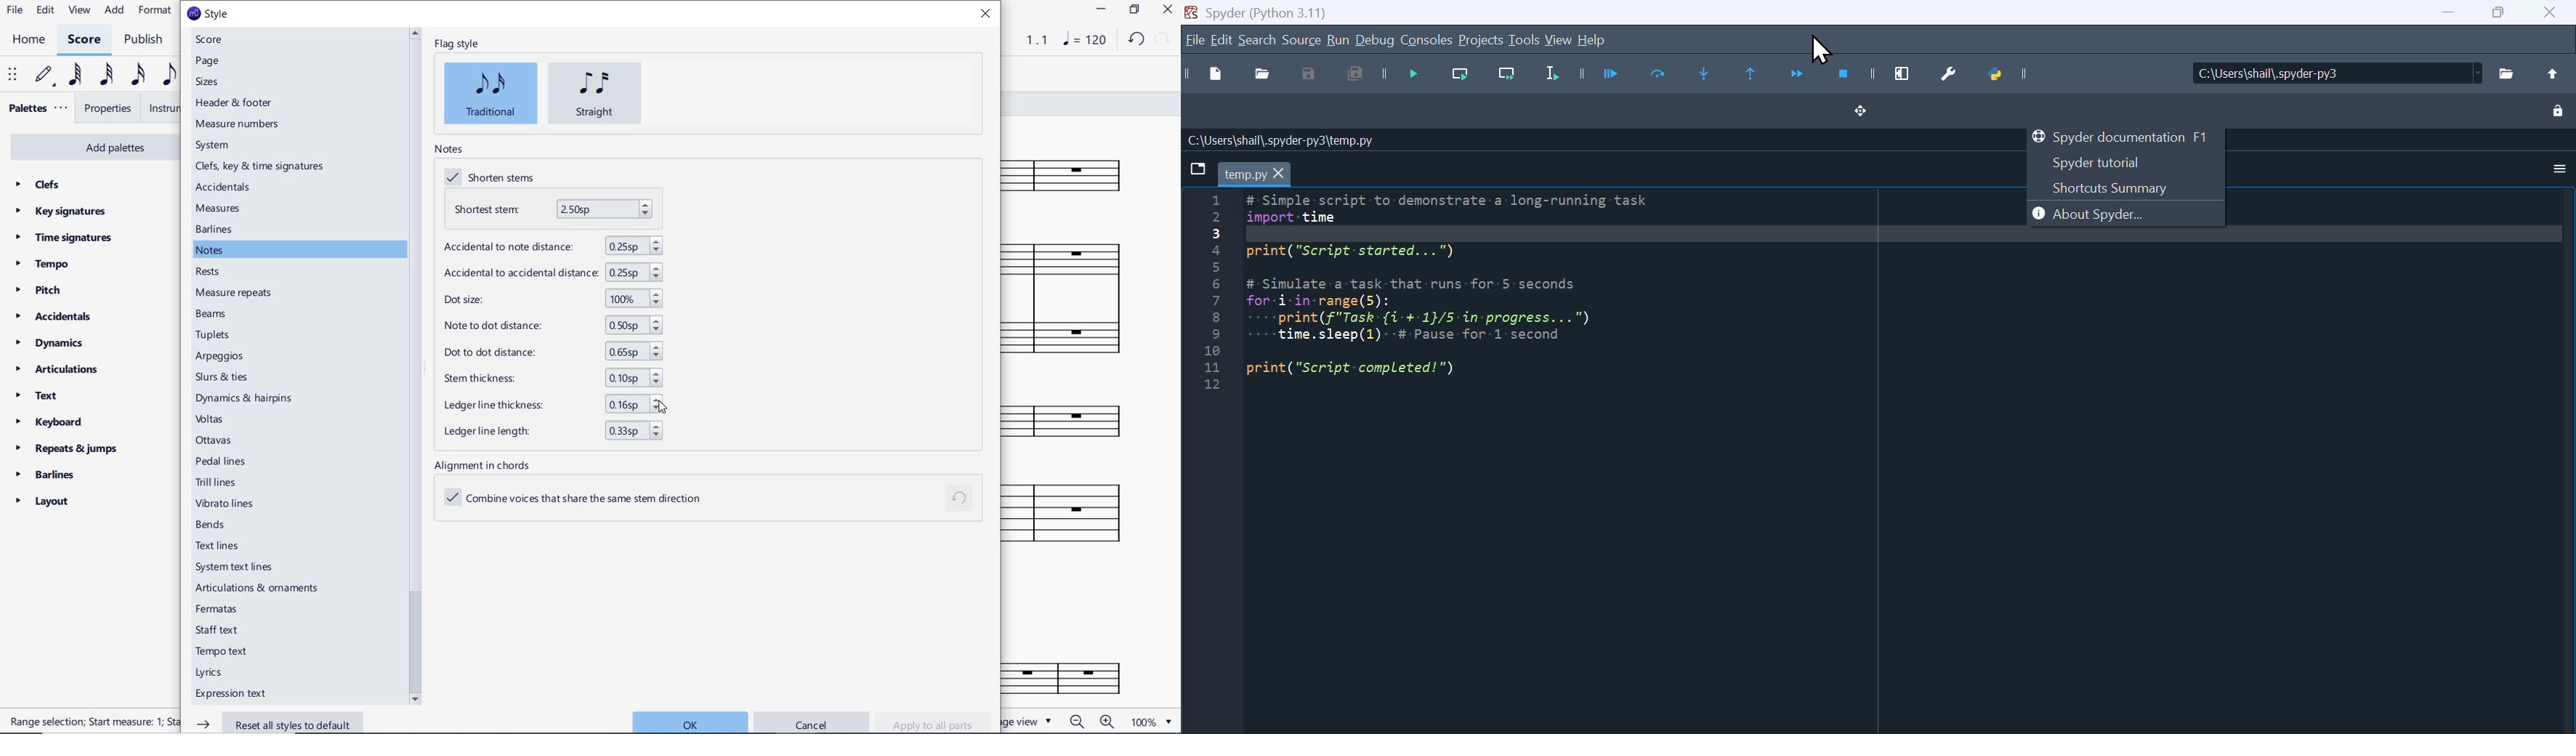 This screenshot has width=2576, height=756. Describe the element at coordinates (2438, 15) in the screenshot. I see `` at that location.